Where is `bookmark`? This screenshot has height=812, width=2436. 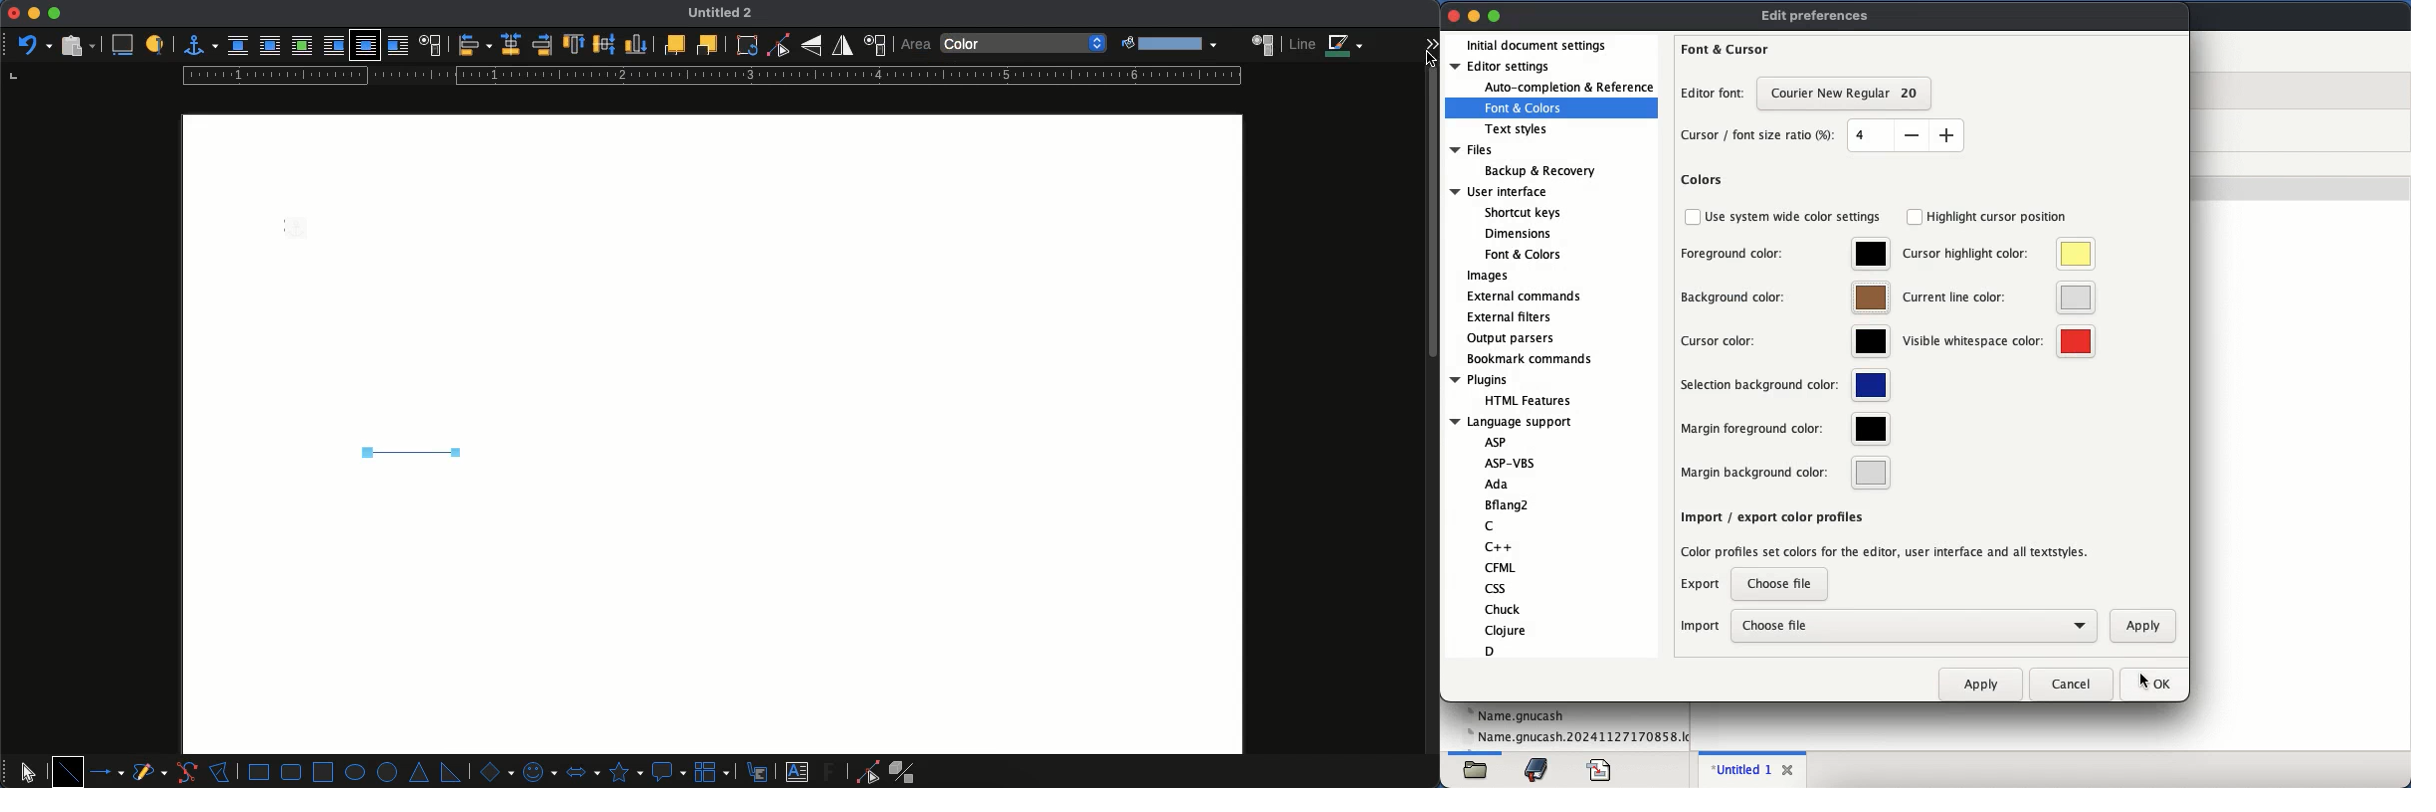 bookmark is located at coordinates (1538, 768).